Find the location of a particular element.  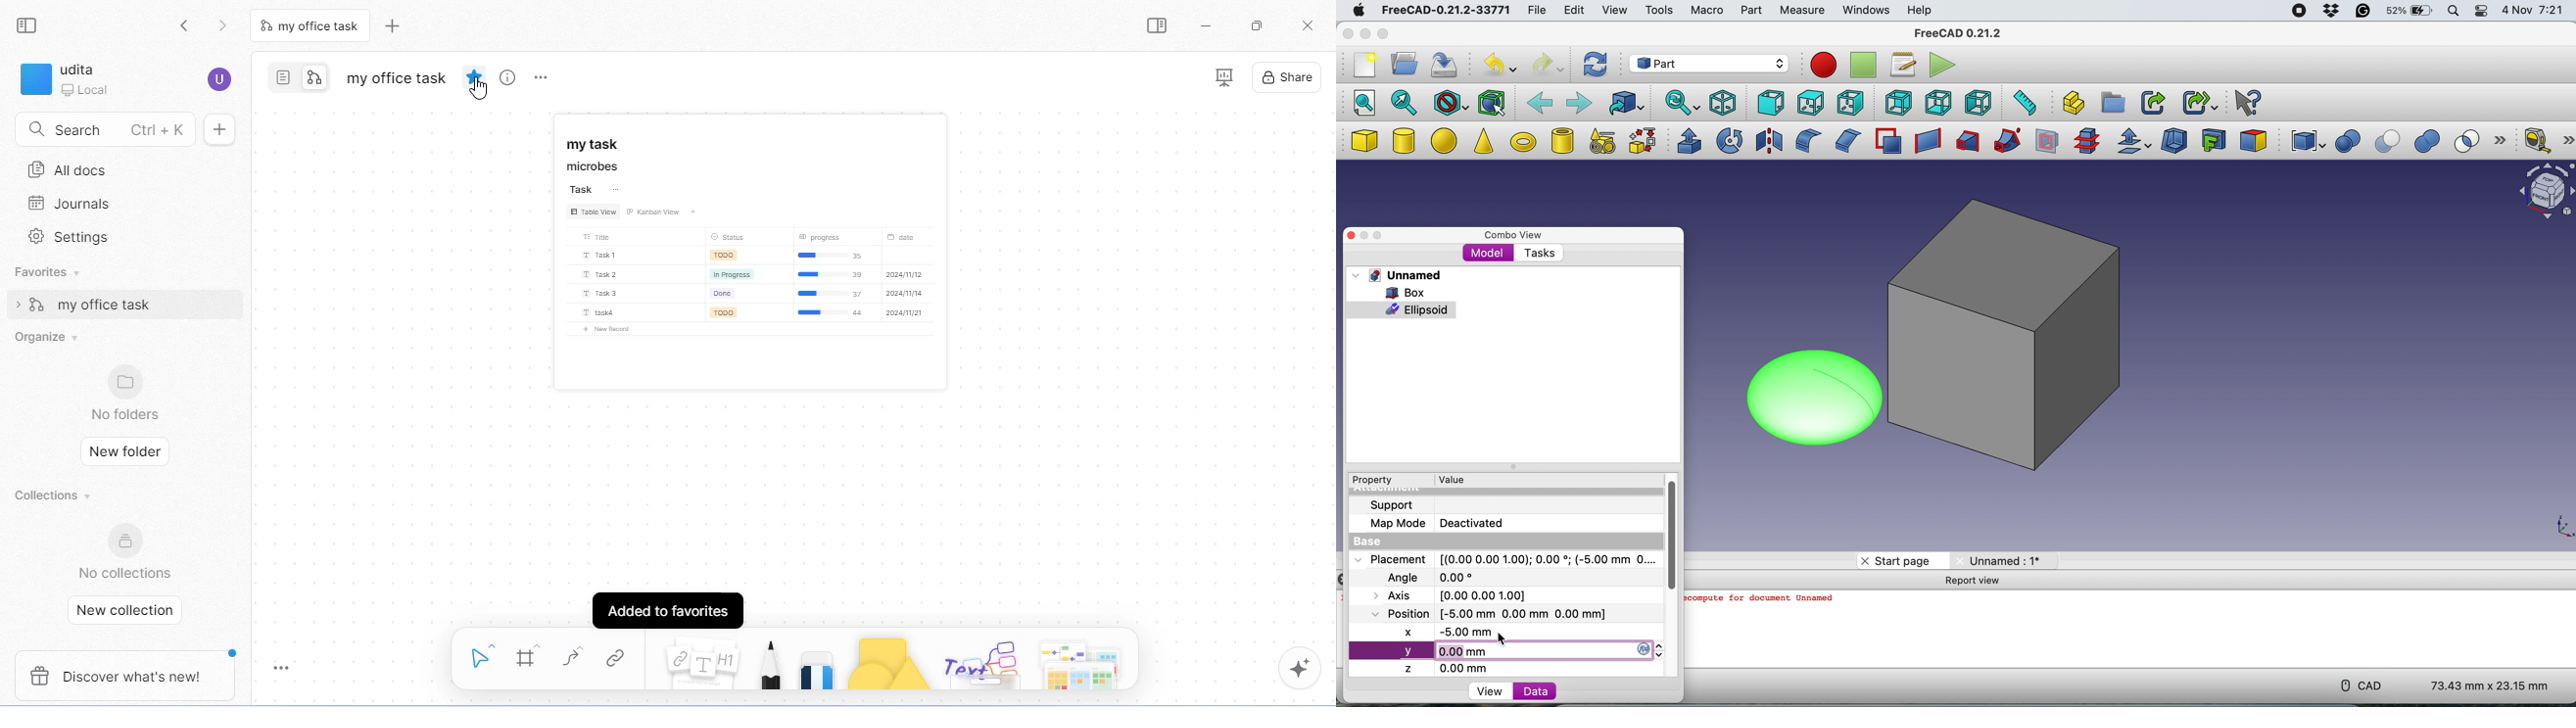

spotlight search is located at coordinates (2453, 12).